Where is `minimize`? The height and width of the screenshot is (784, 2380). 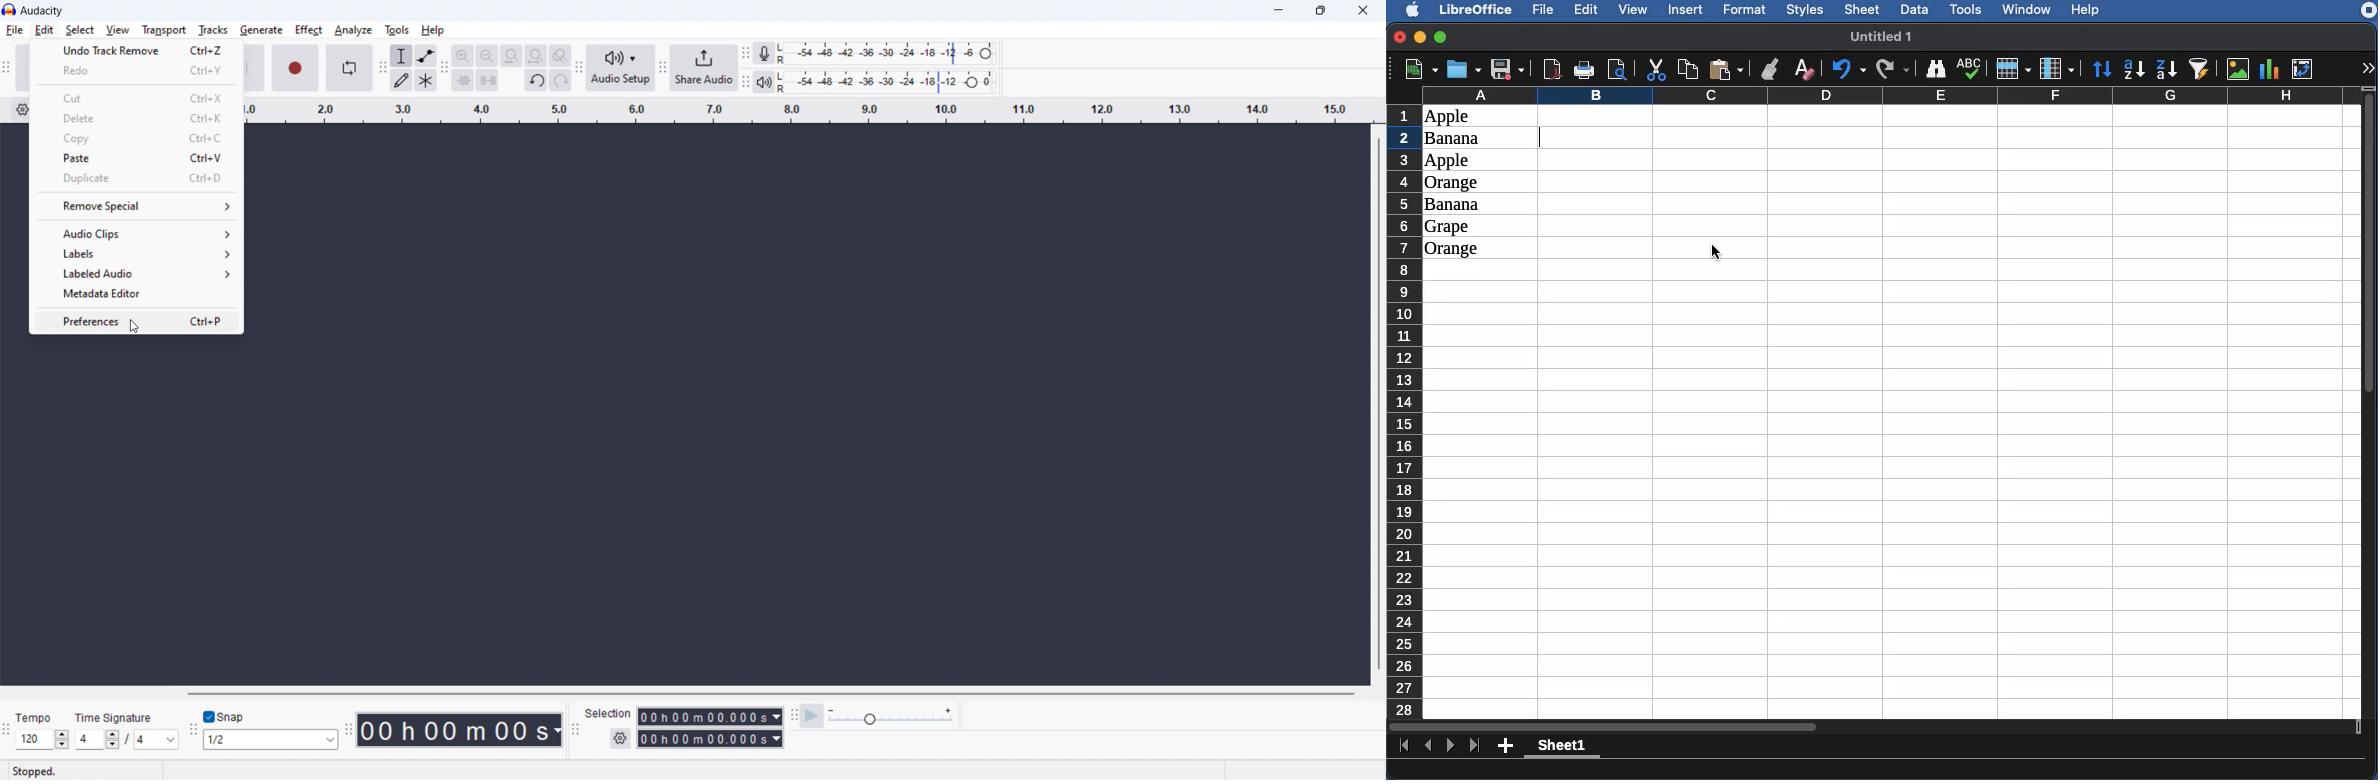 minimize is located at coordinates (1277, 11).